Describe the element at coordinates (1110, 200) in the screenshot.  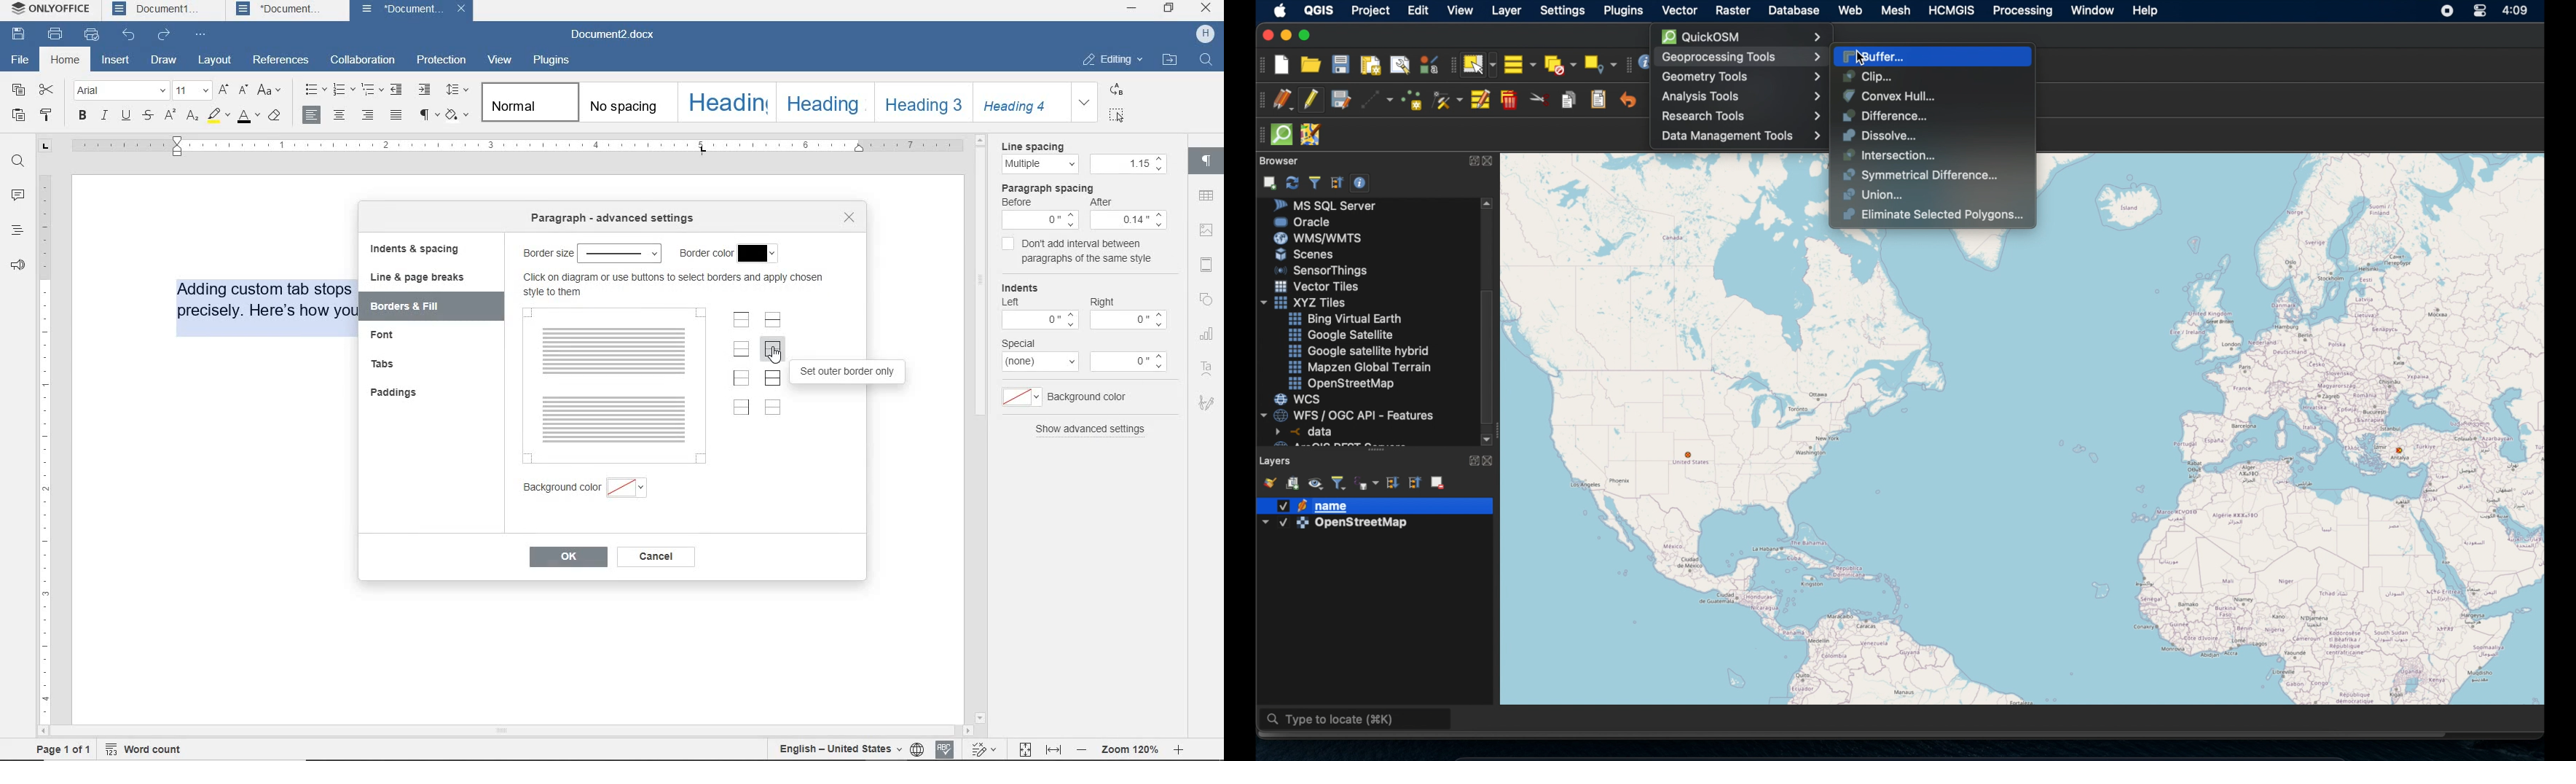
I see `after` at that location.